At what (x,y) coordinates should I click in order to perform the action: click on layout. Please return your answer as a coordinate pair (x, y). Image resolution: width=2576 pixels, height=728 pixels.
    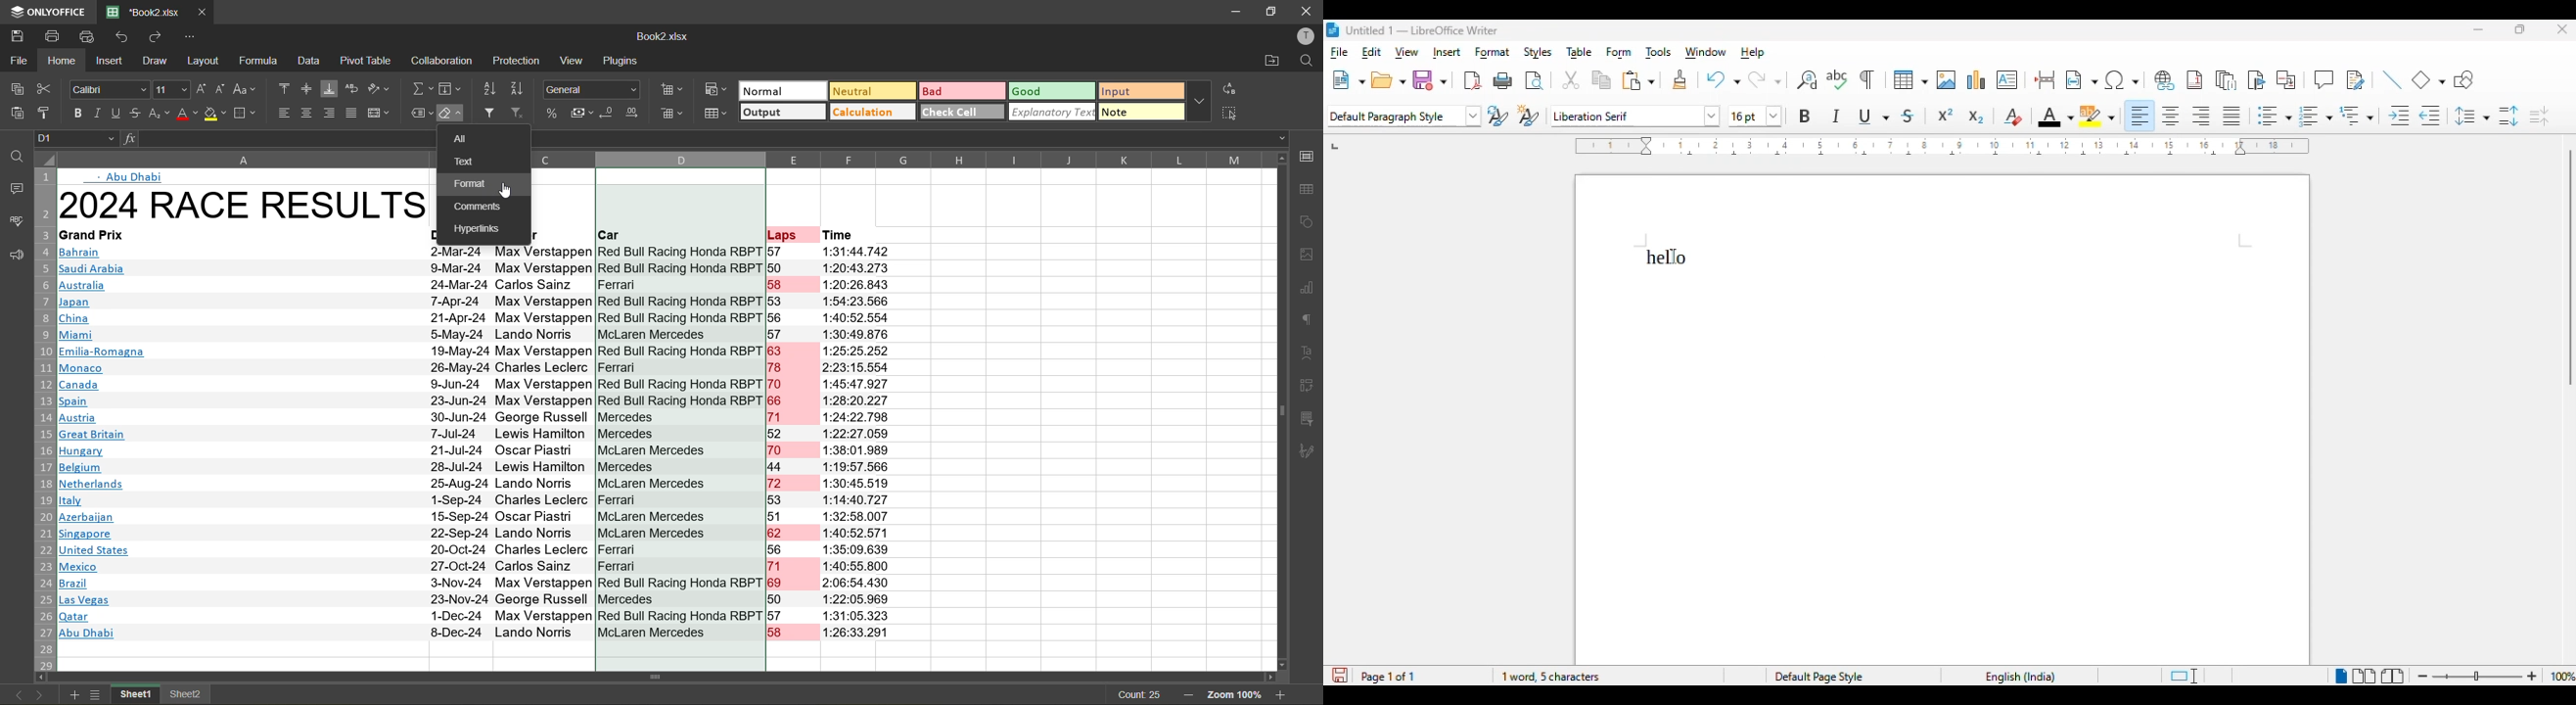
    Looking at the image, I should click on (205, 61).